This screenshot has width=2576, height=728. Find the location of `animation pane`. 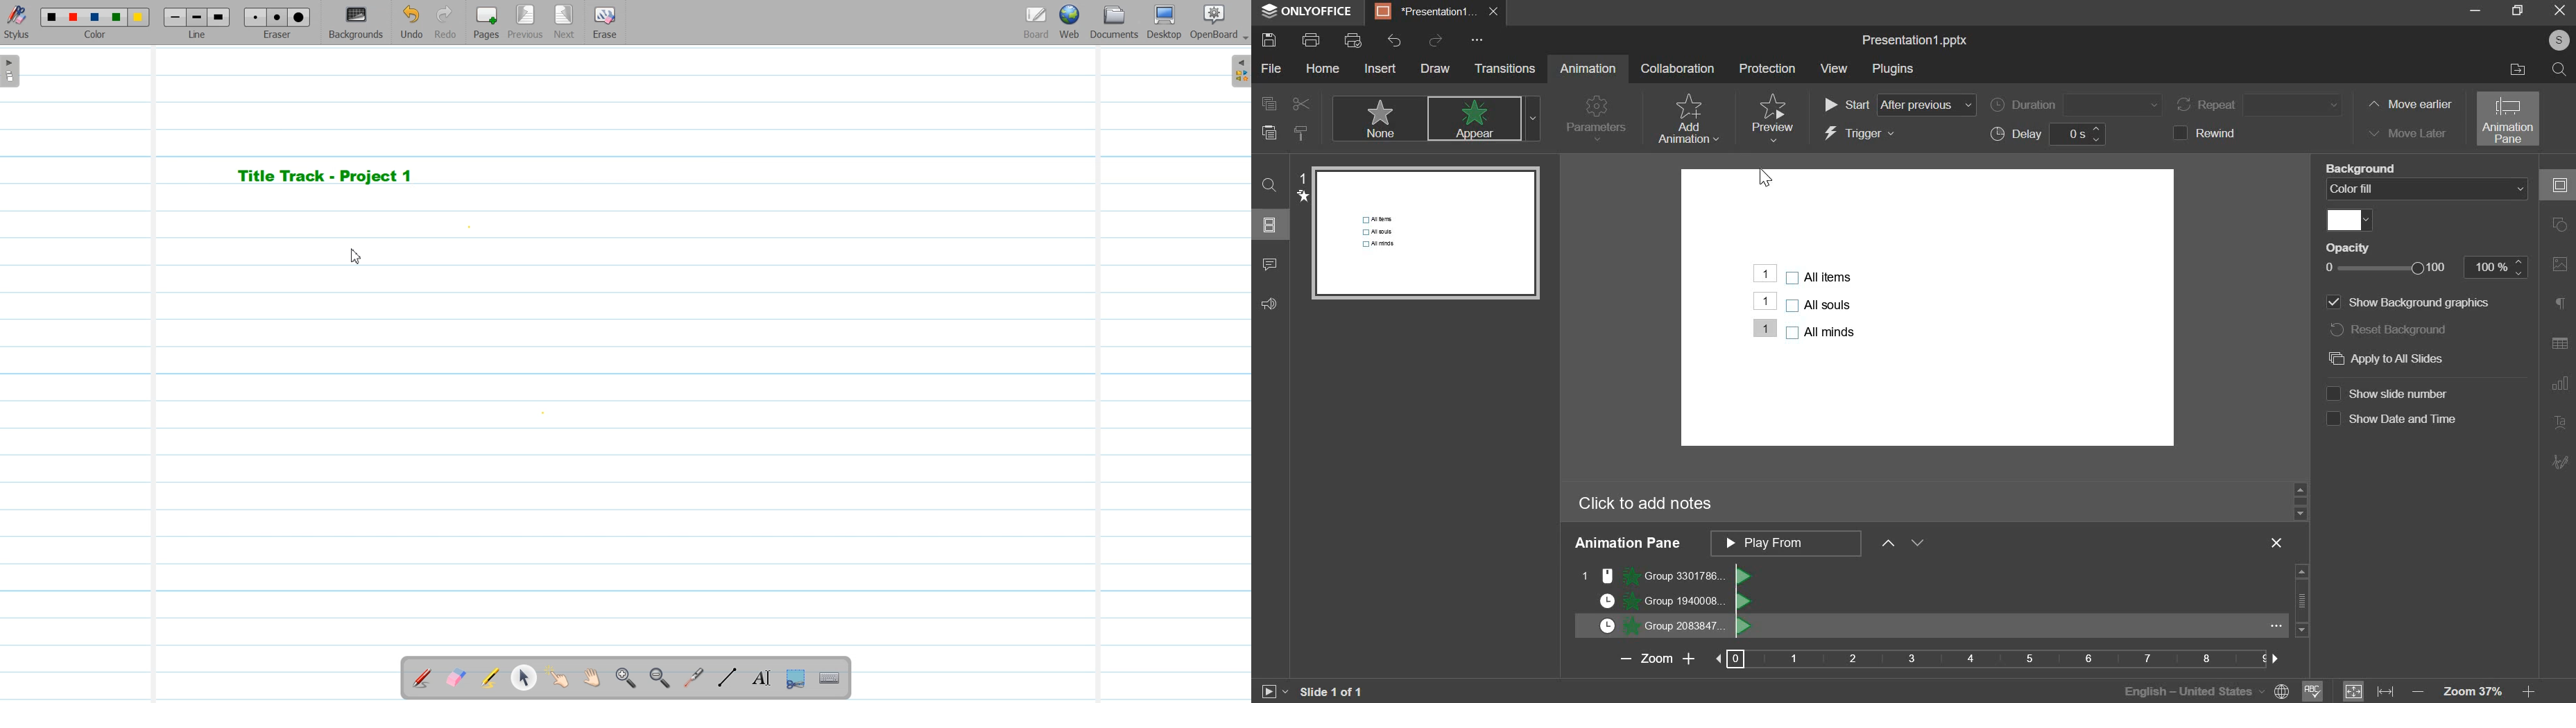

animation pane is located at coordinates (1833, 545).